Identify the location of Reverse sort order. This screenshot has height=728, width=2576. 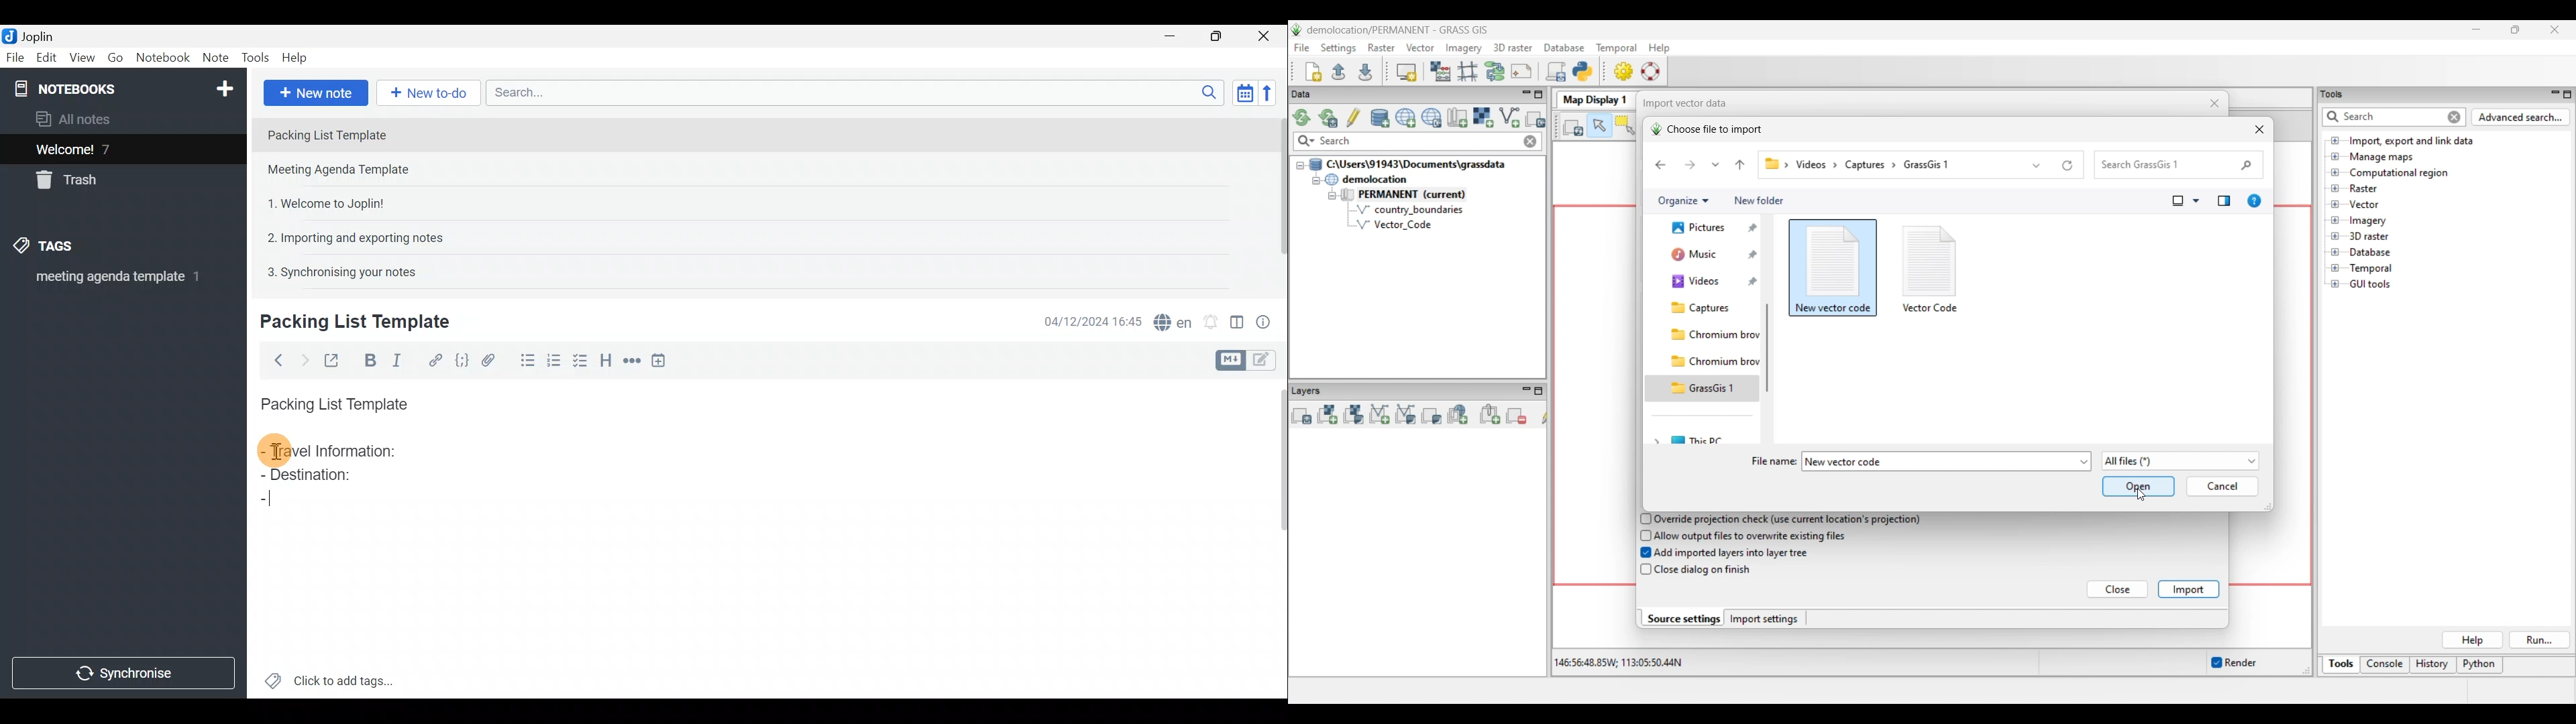
(1272, 92).